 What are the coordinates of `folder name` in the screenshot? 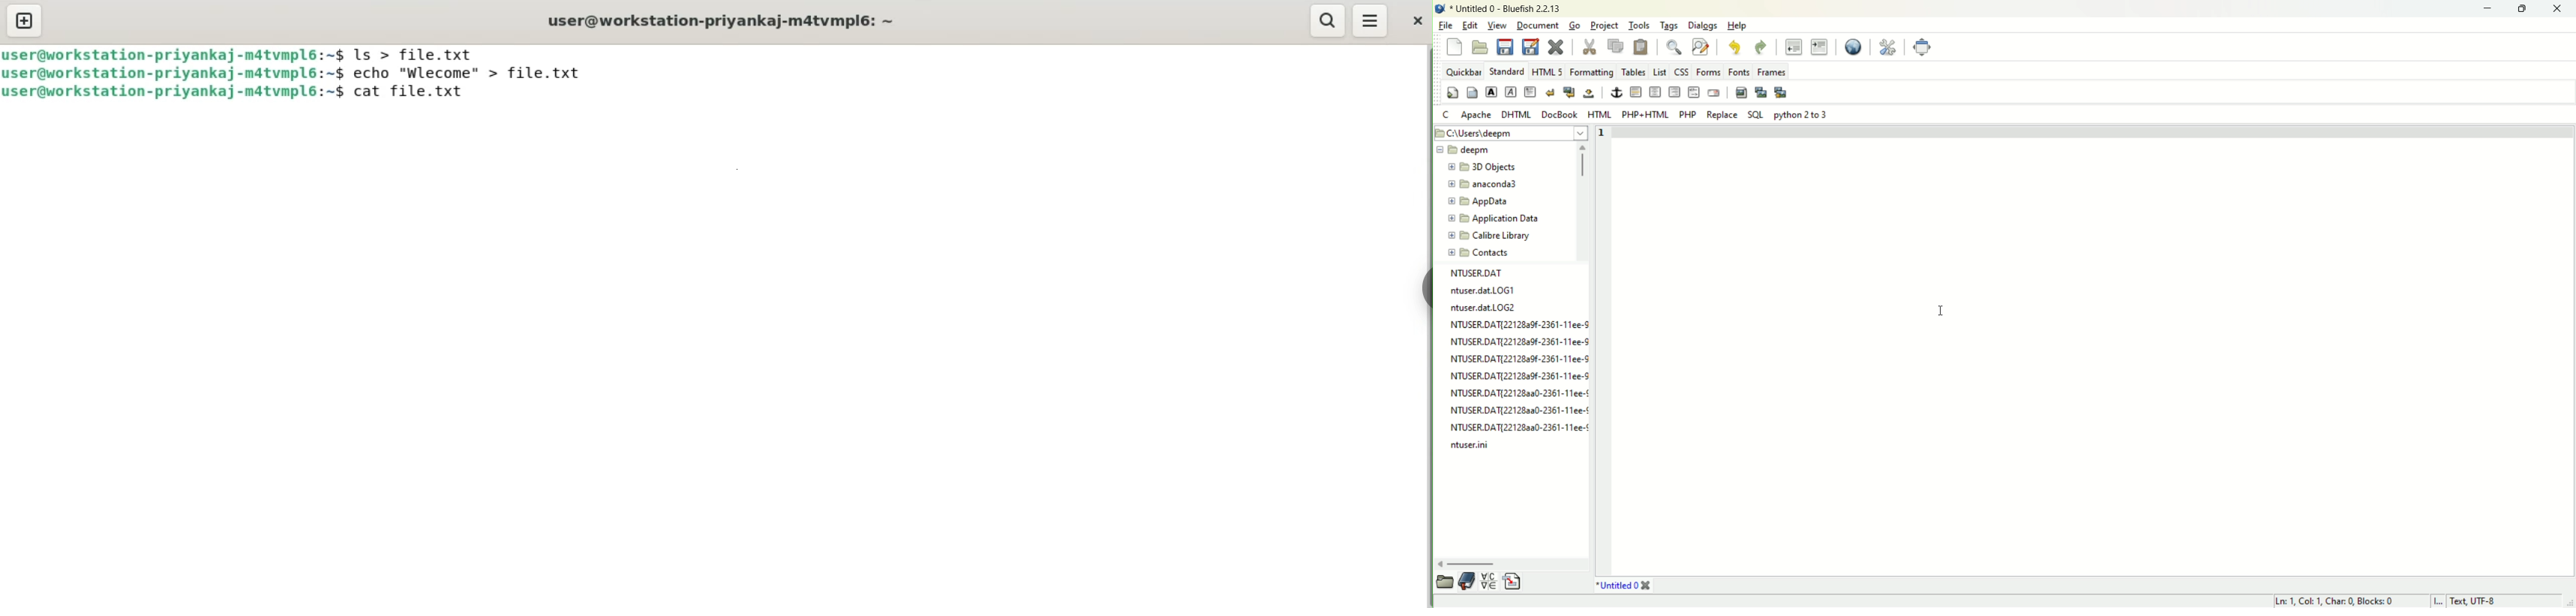 It's located at (1488, 201).